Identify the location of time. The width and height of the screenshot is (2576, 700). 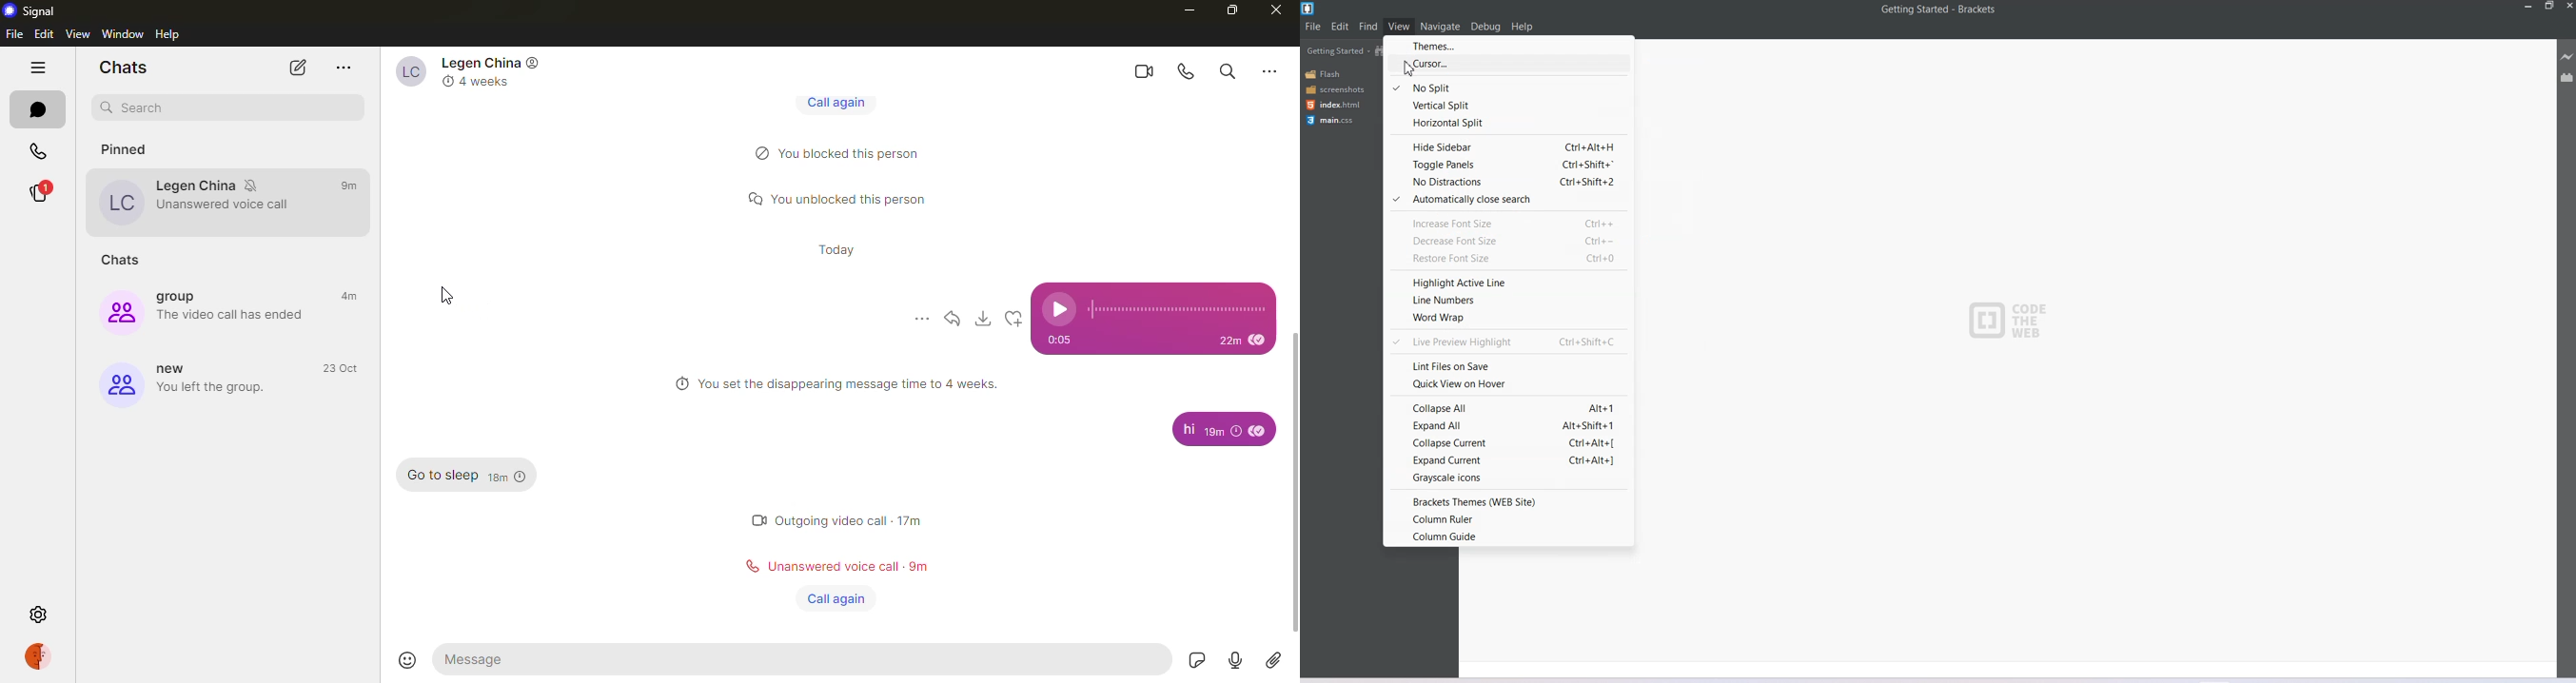
(919, 567).